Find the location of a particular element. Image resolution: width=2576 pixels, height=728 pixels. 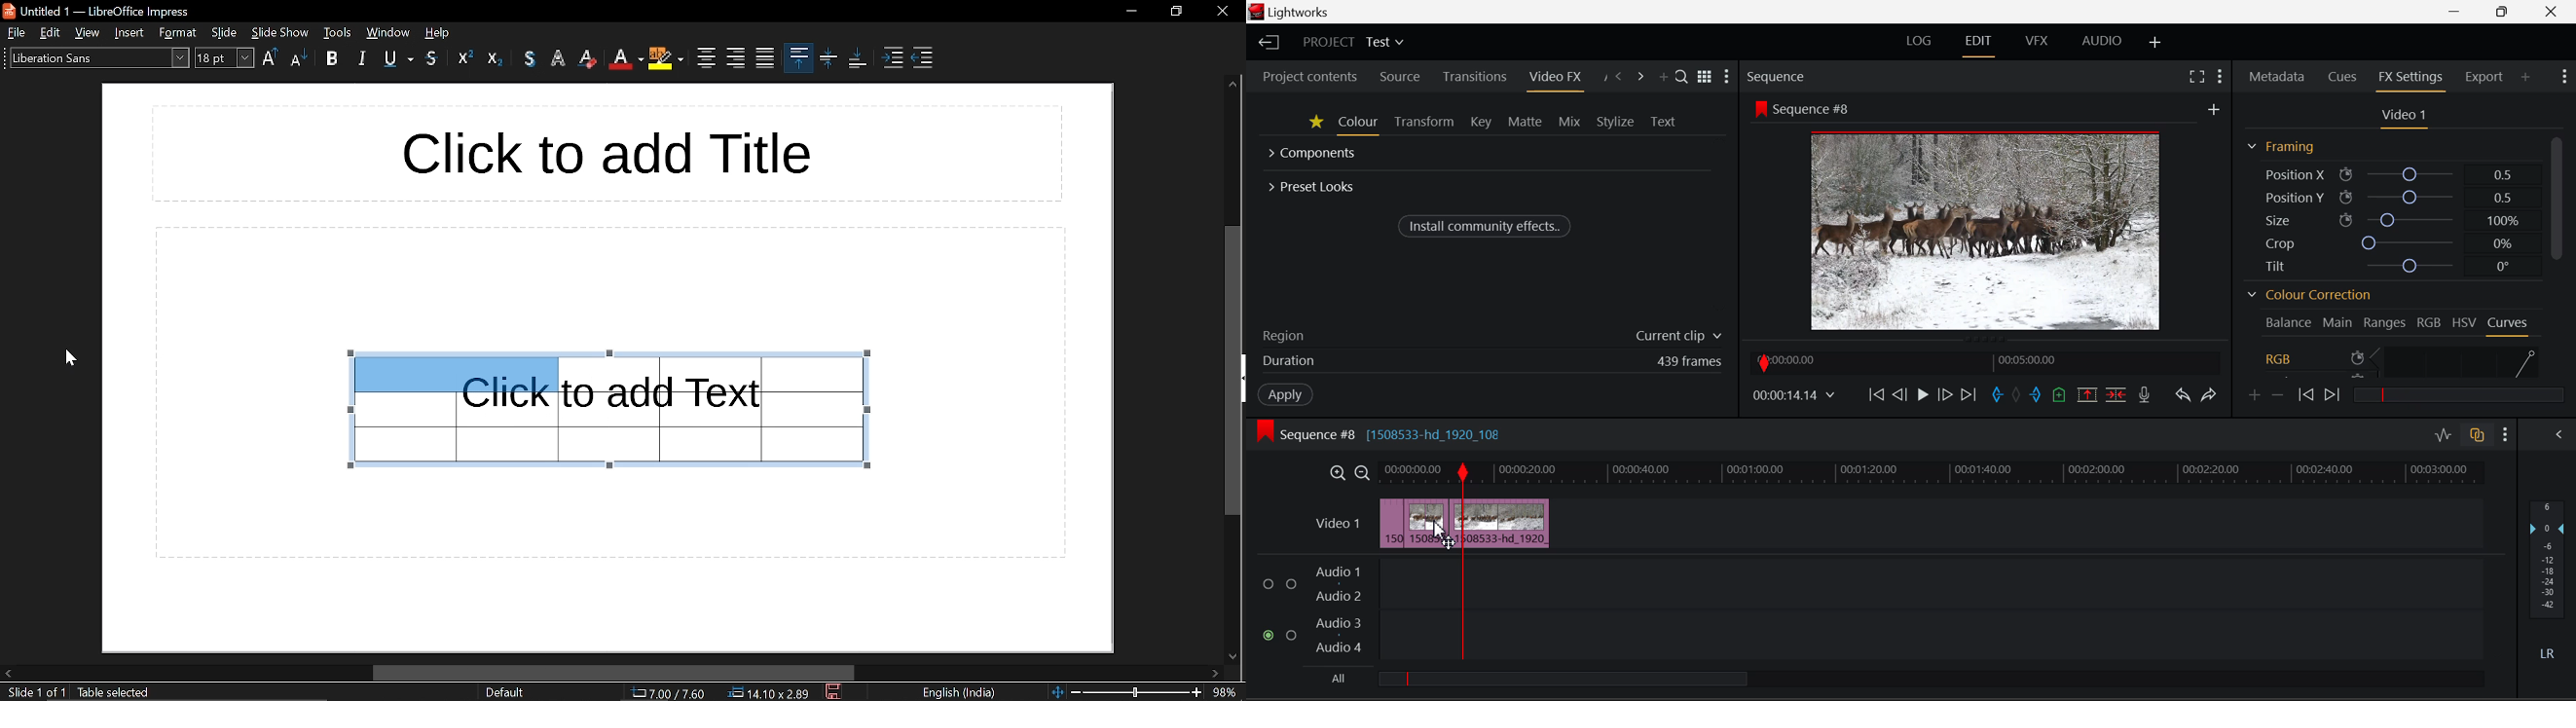

Transform is located at coordinates (1422, 123).